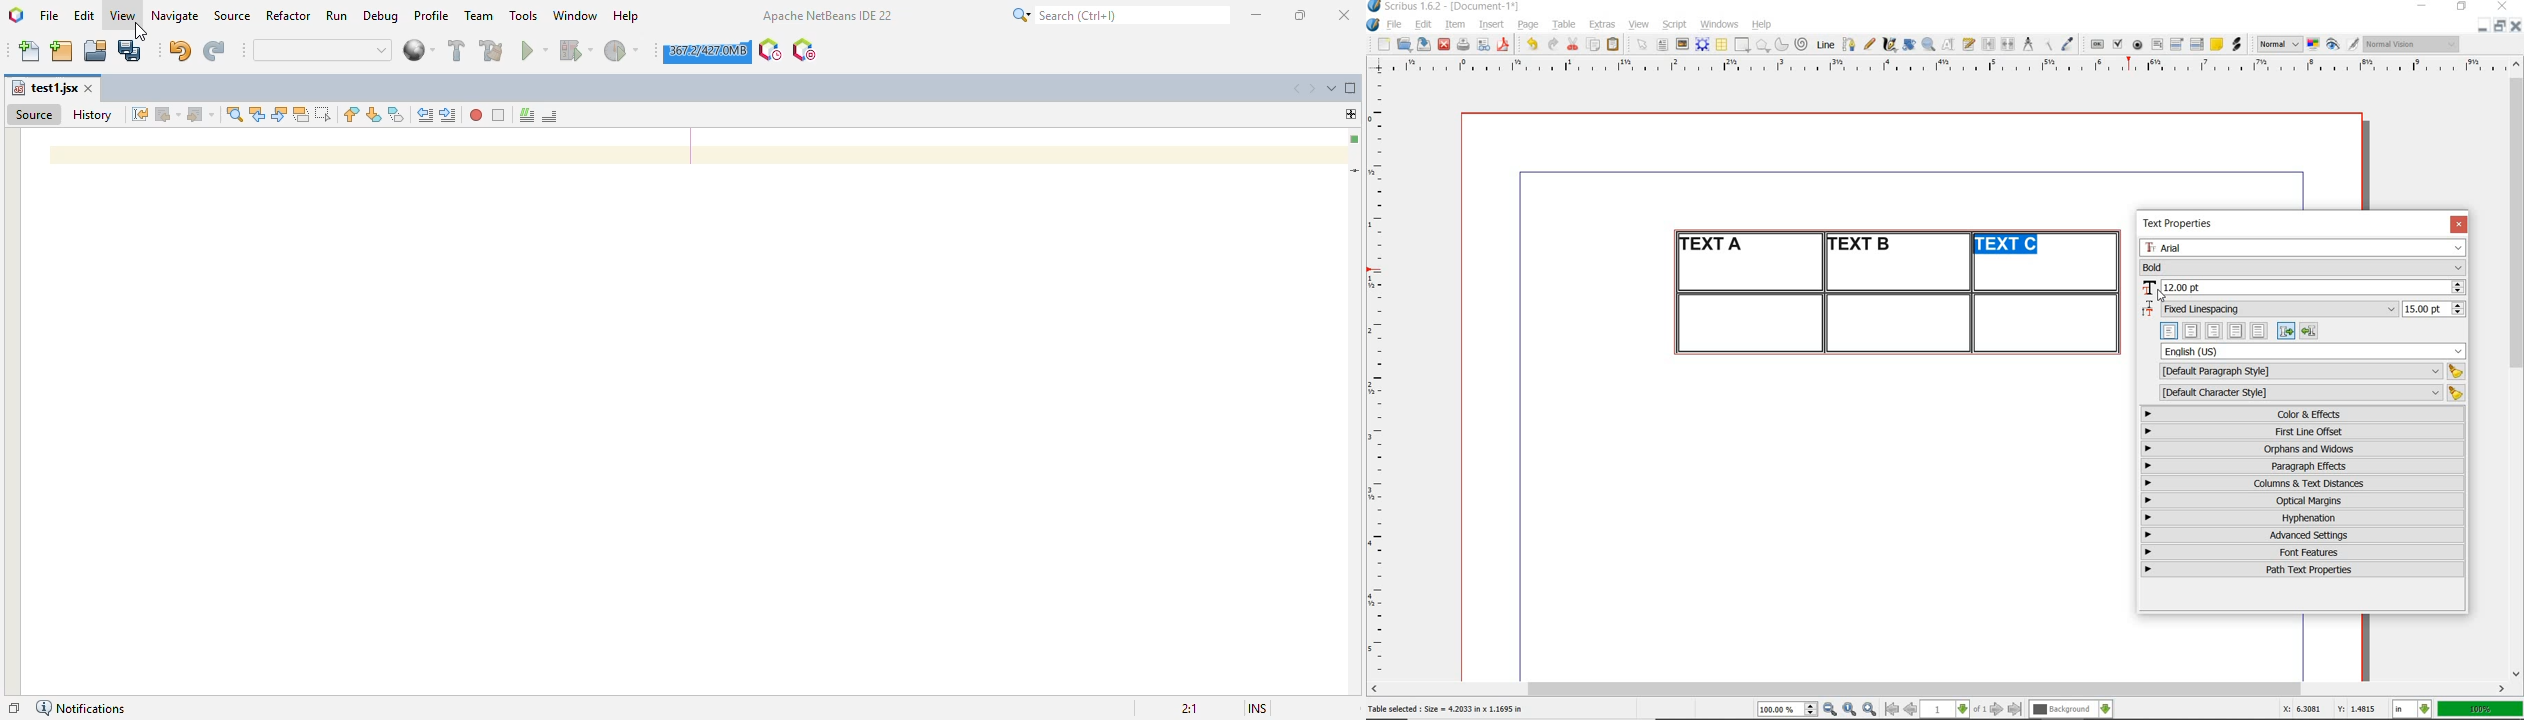 This screenshot has width=2548, height=728. Describe the element at coordinates (2305, 248) in the screenshot. I see `font family` at that location.